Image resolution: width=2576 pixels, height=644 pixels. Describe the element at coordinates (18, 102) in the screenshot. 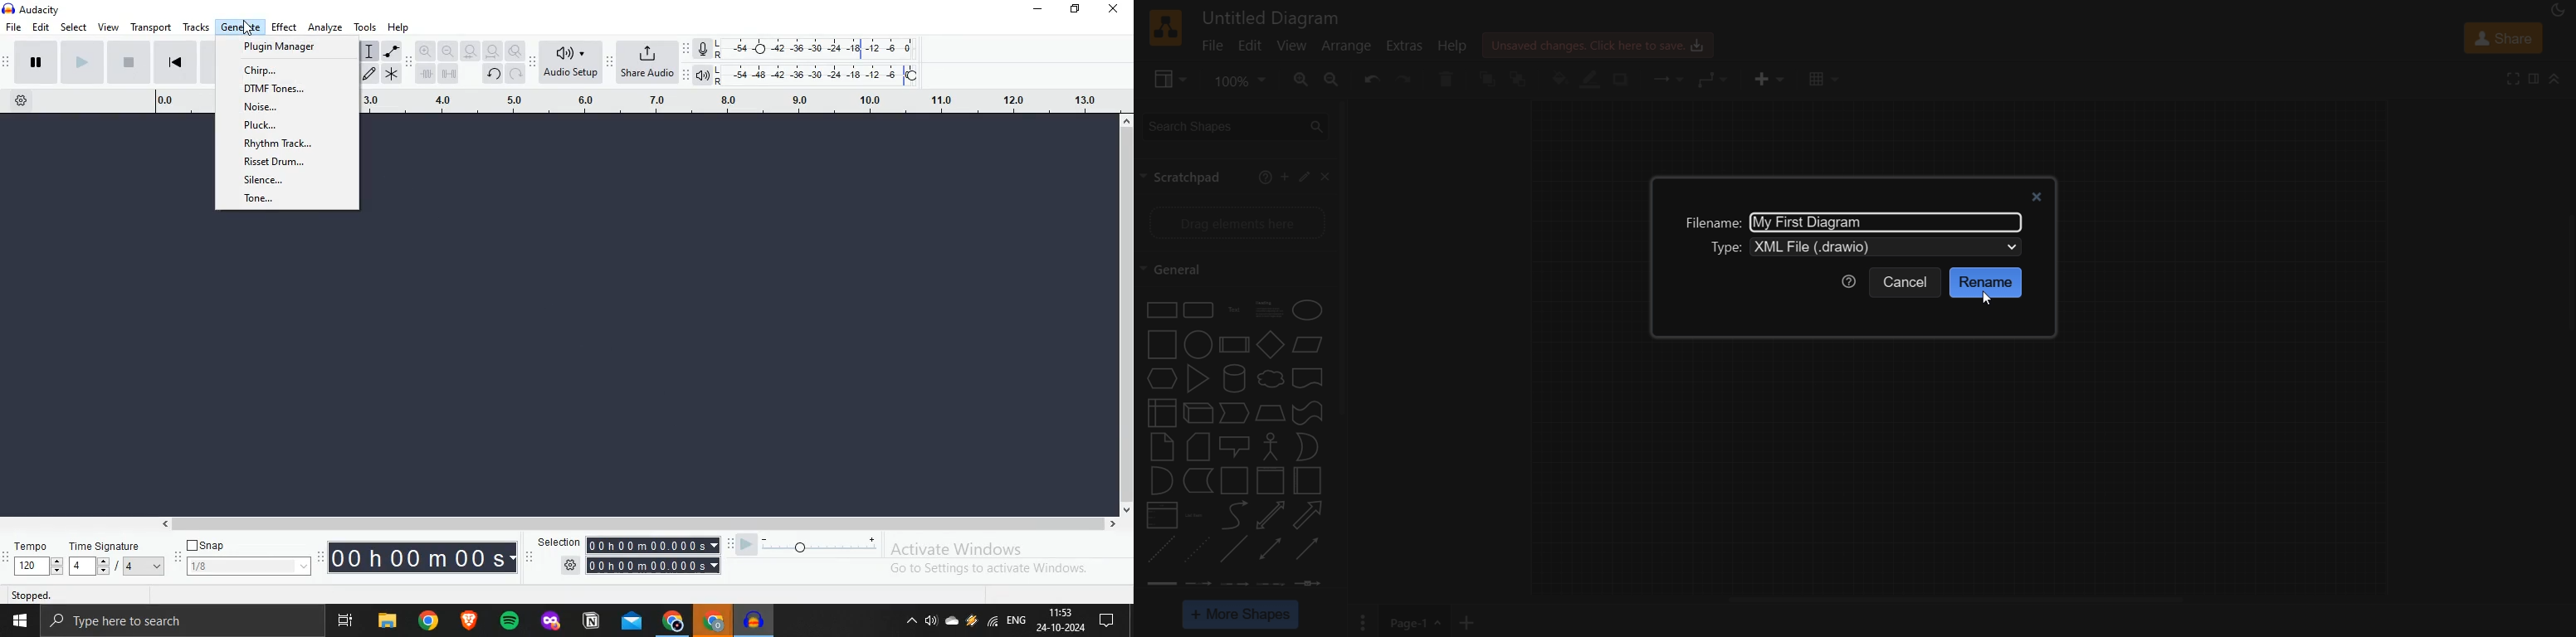

I see `Settings` at that location.